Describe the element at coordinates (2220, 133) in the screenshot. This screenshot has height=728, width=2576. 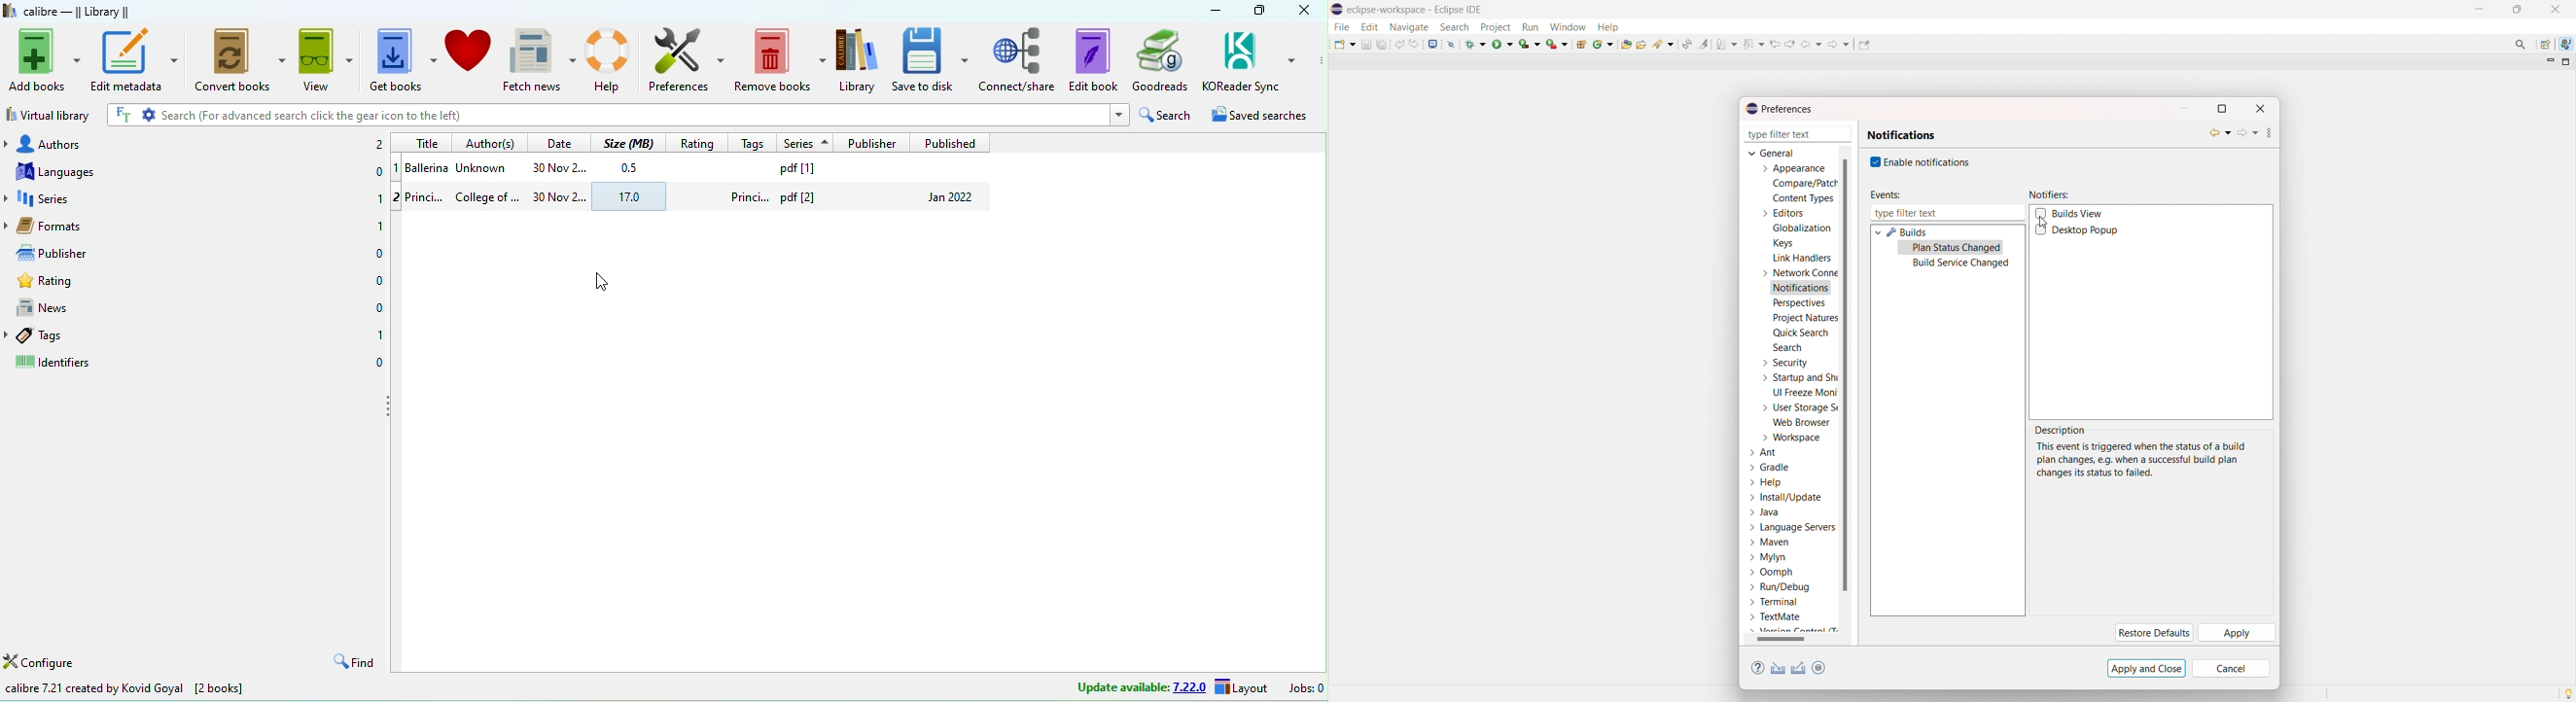
I see `back` at that location.